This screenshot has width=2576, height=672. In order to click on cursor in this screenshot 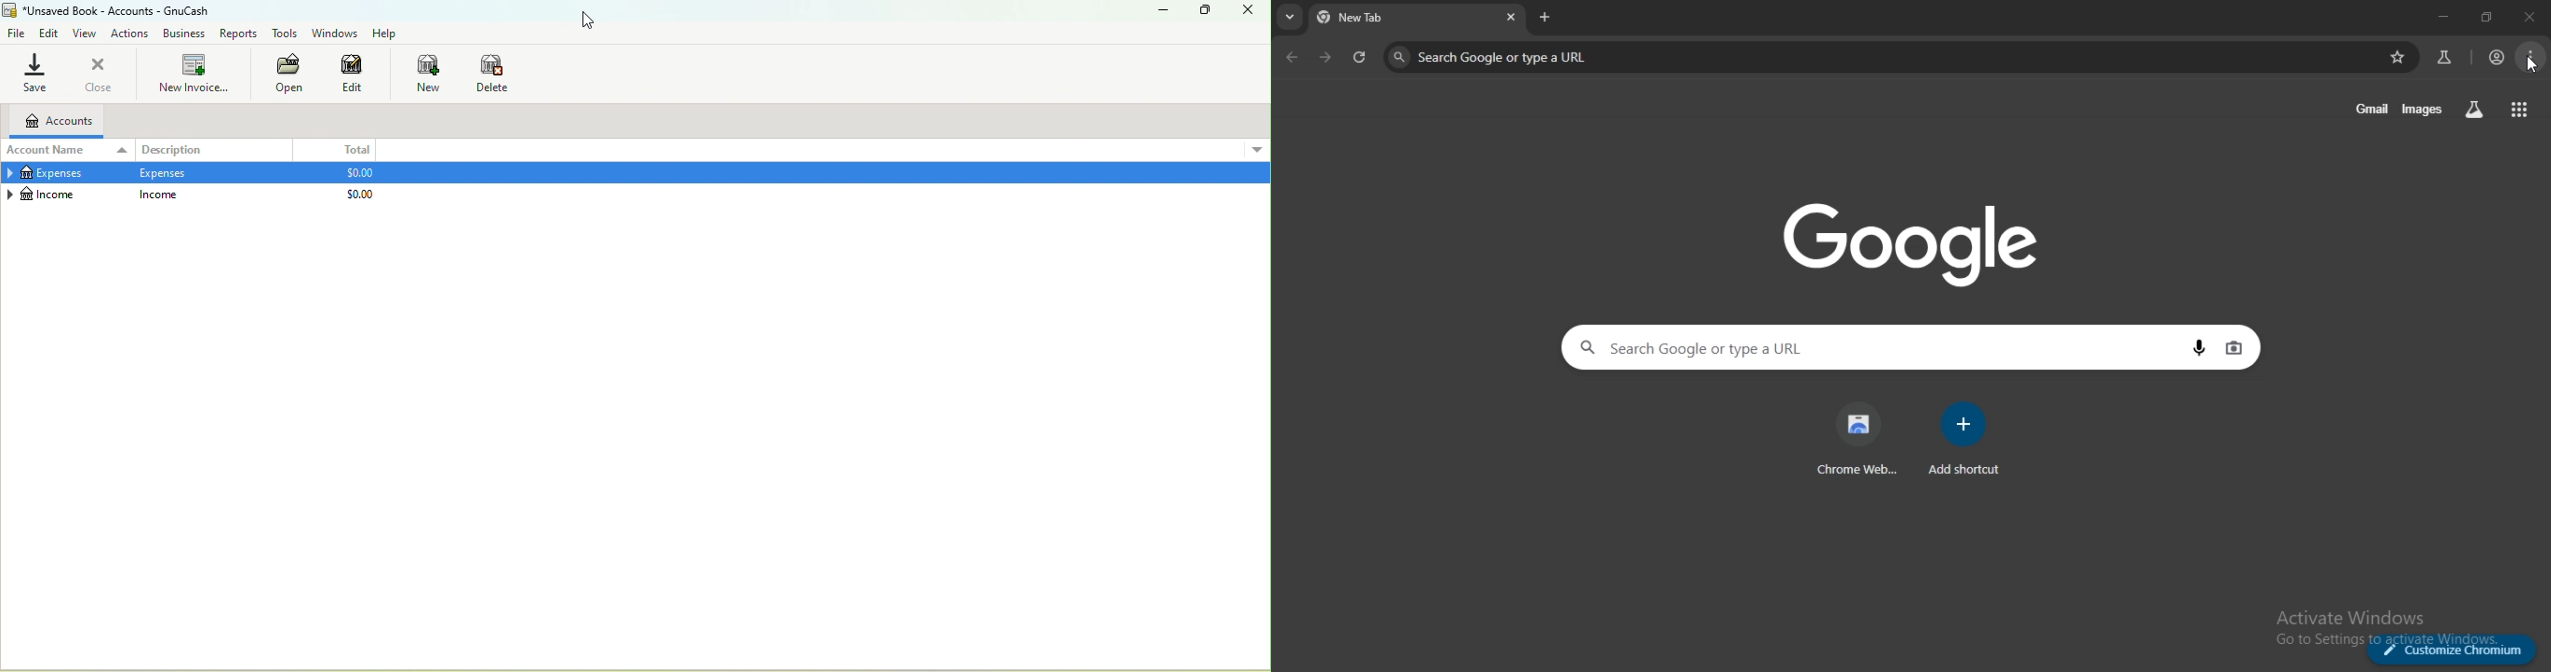, I will do `click(2533, 66)`.